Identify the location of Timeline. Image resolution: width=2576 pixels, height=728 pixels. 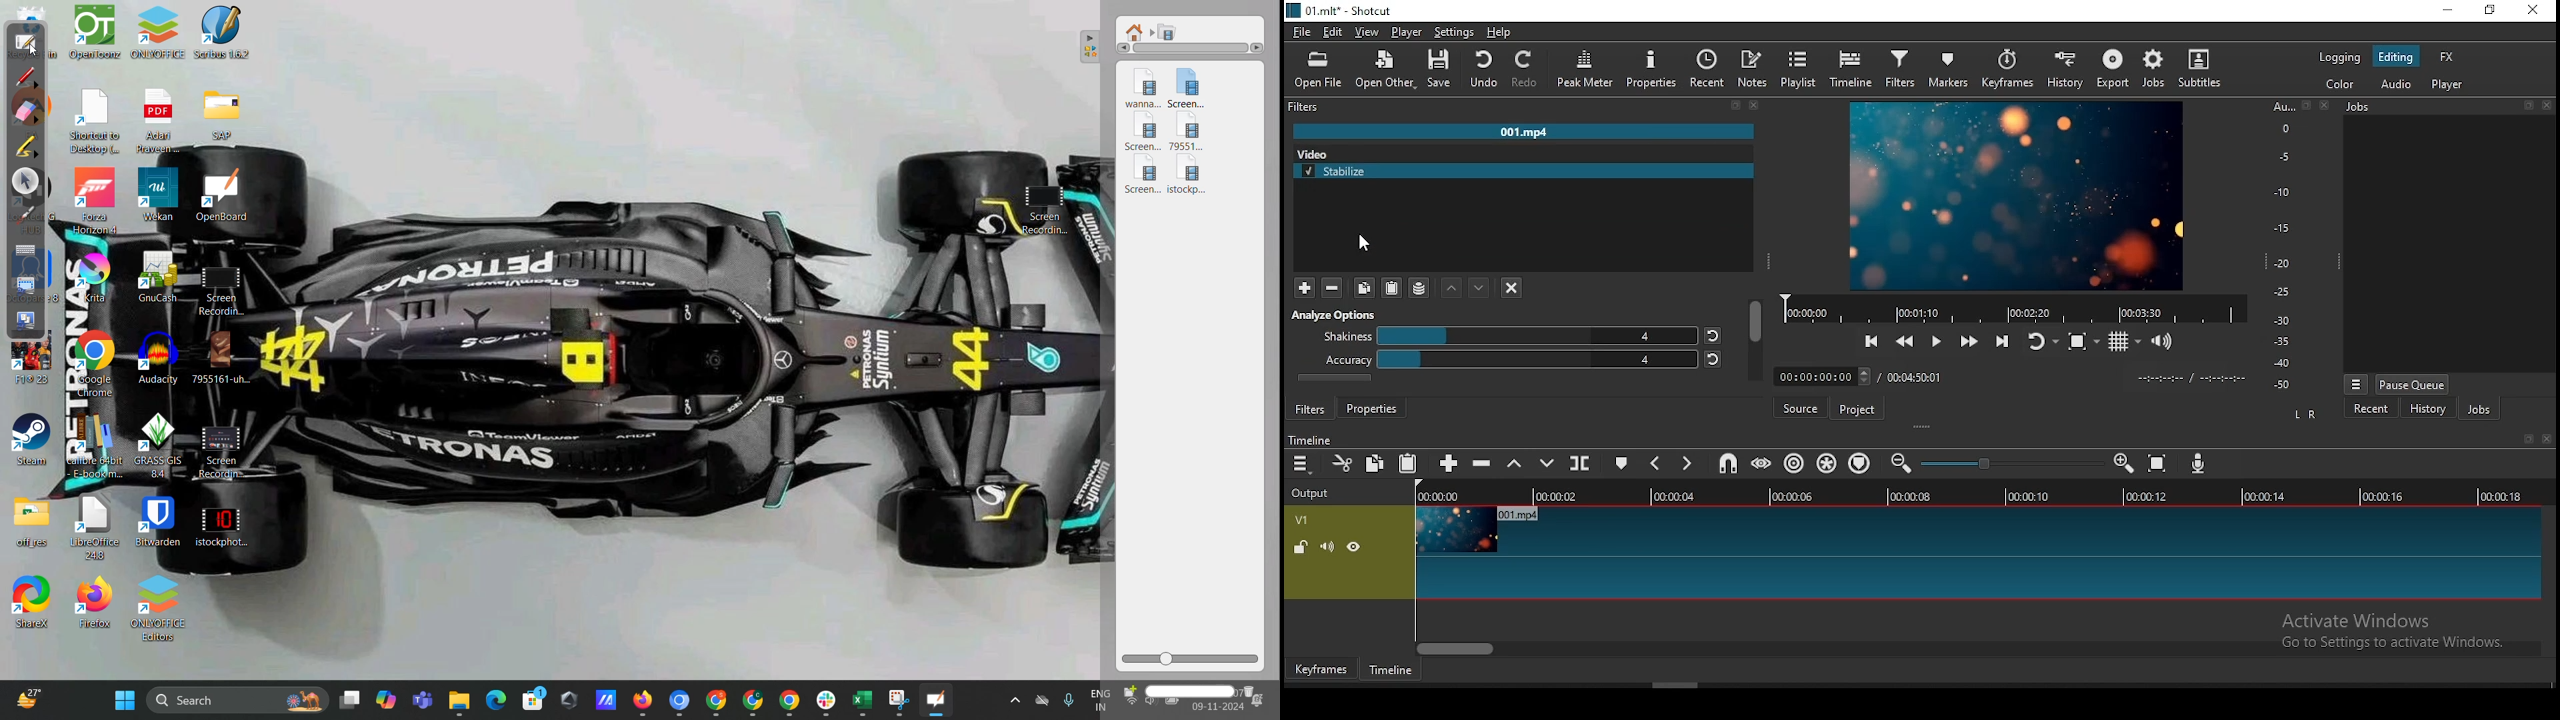
(1313, 440).